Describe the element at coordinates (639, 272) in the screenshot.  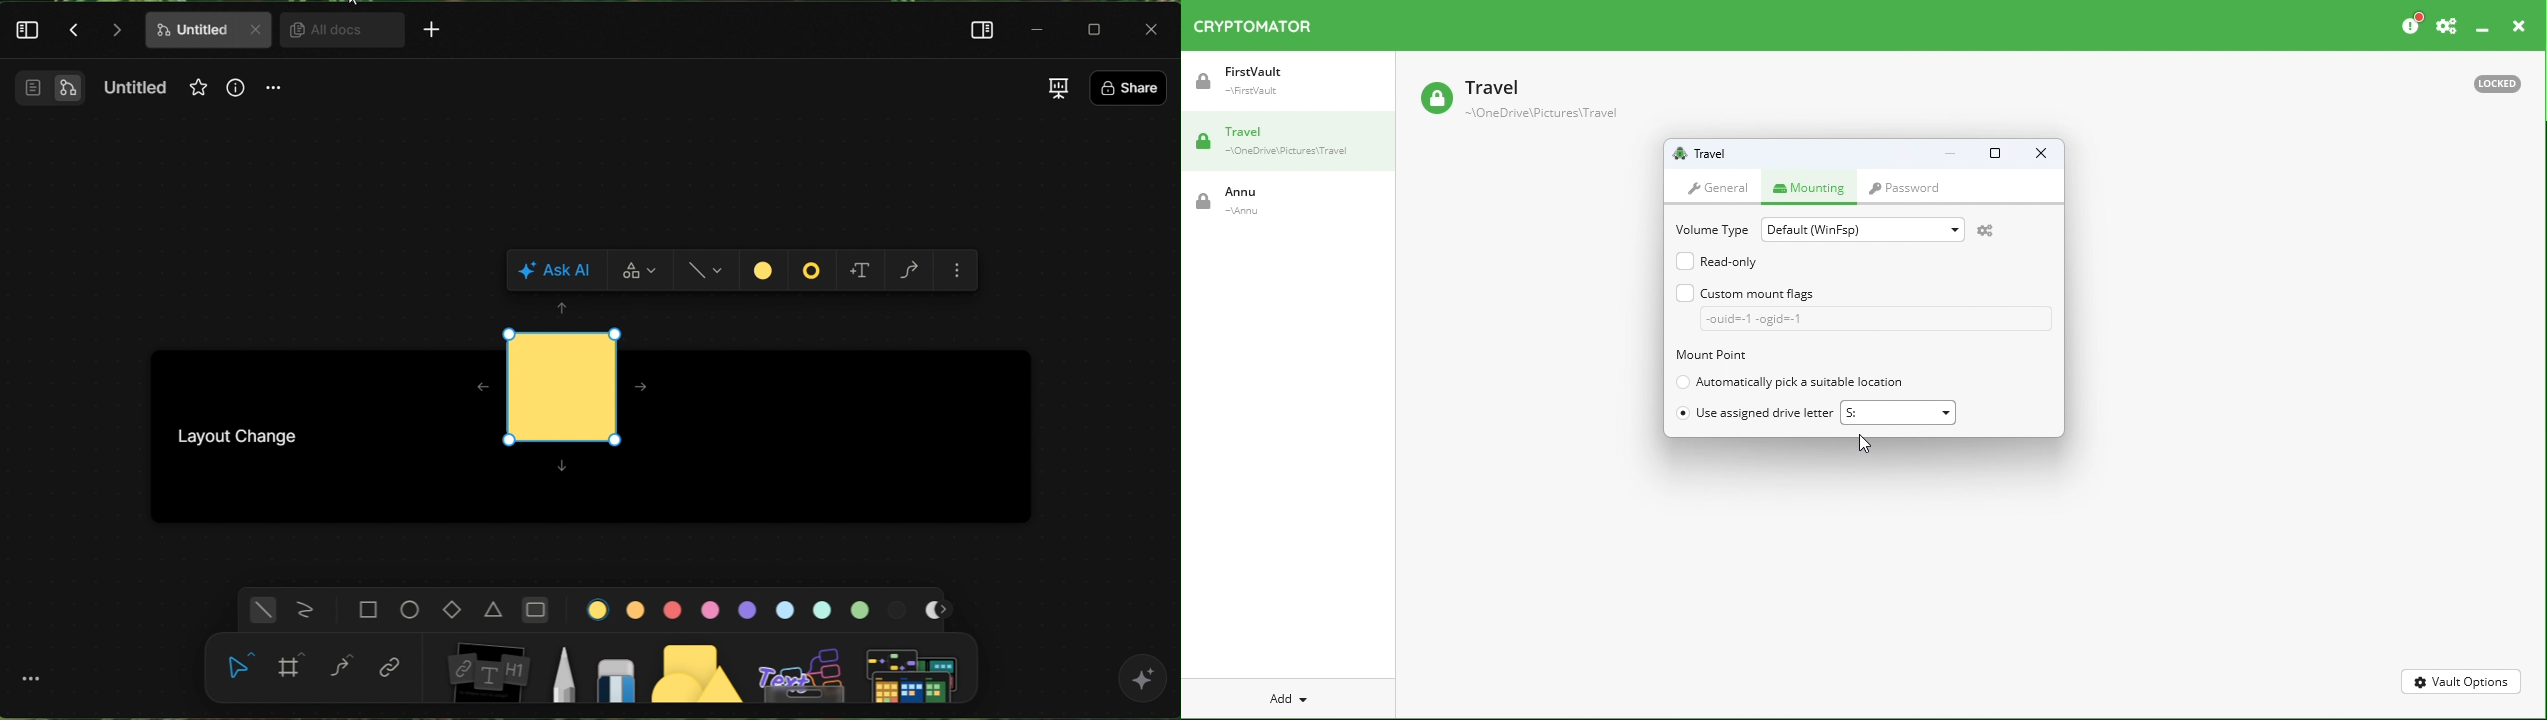
I see `Switch type` at that location.